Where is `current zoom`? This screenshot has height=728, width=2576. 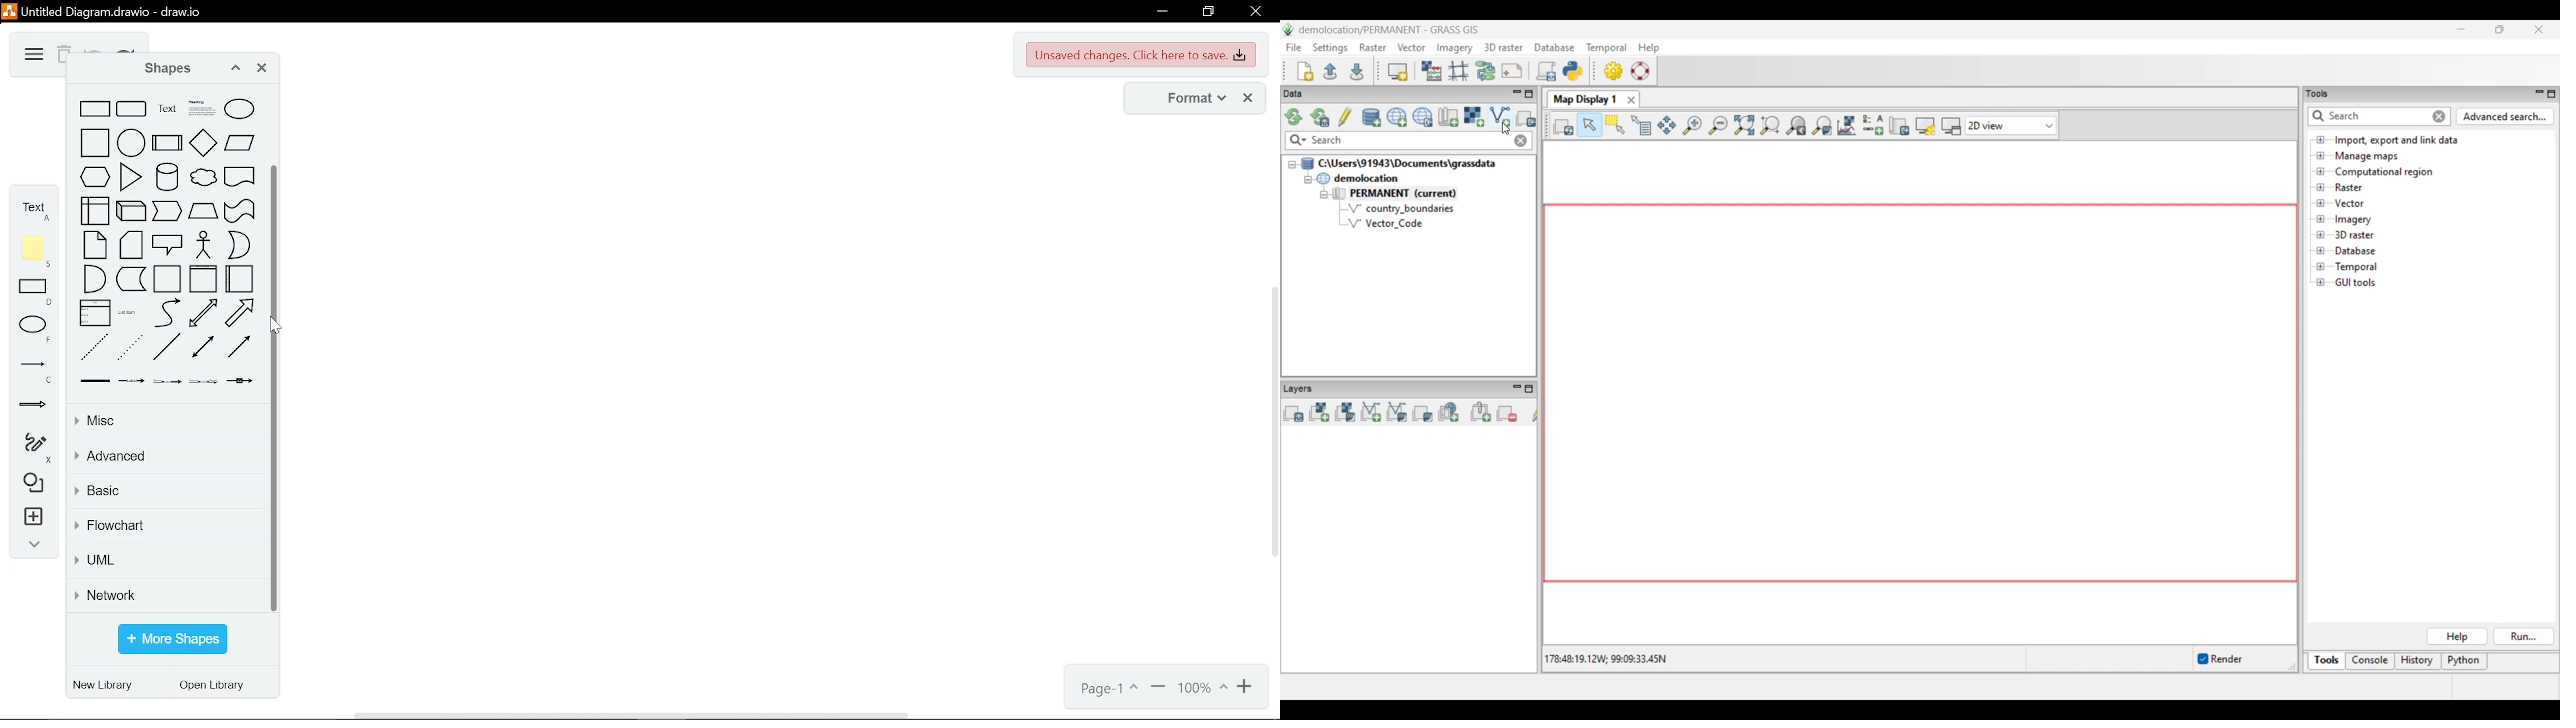
current zoom is located at coordinates (1203, 689).